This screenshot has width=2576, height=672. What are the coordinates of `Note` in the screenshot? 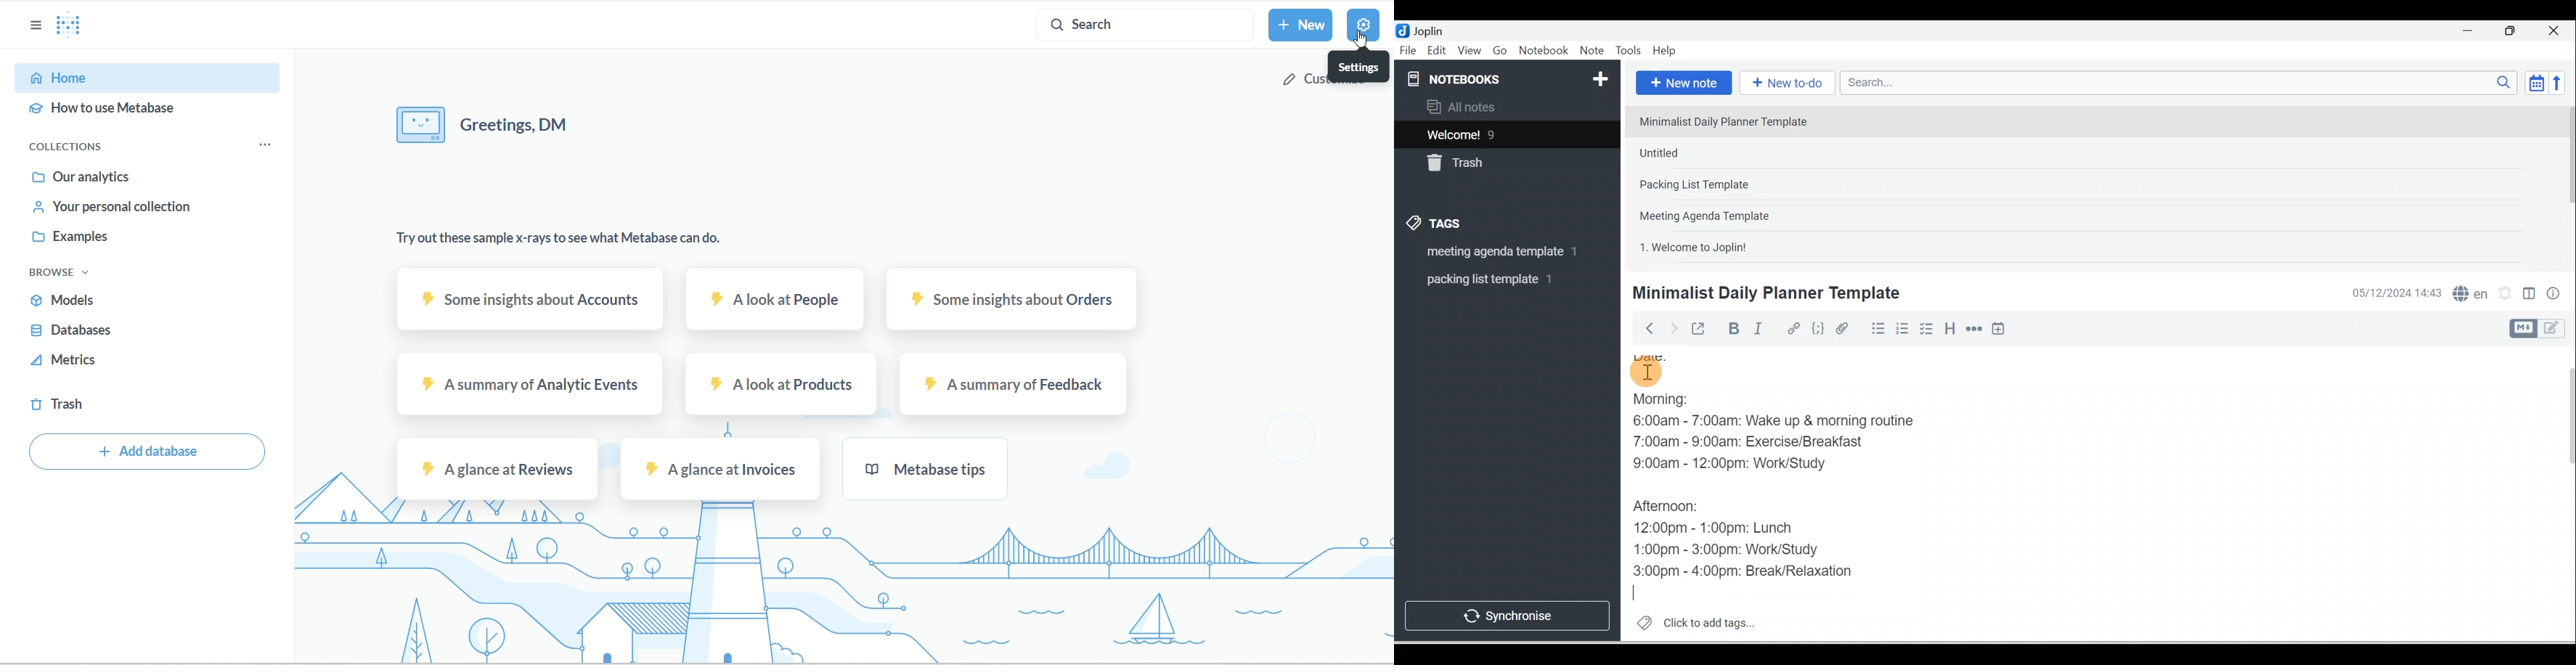 It's located at (1590, 51).